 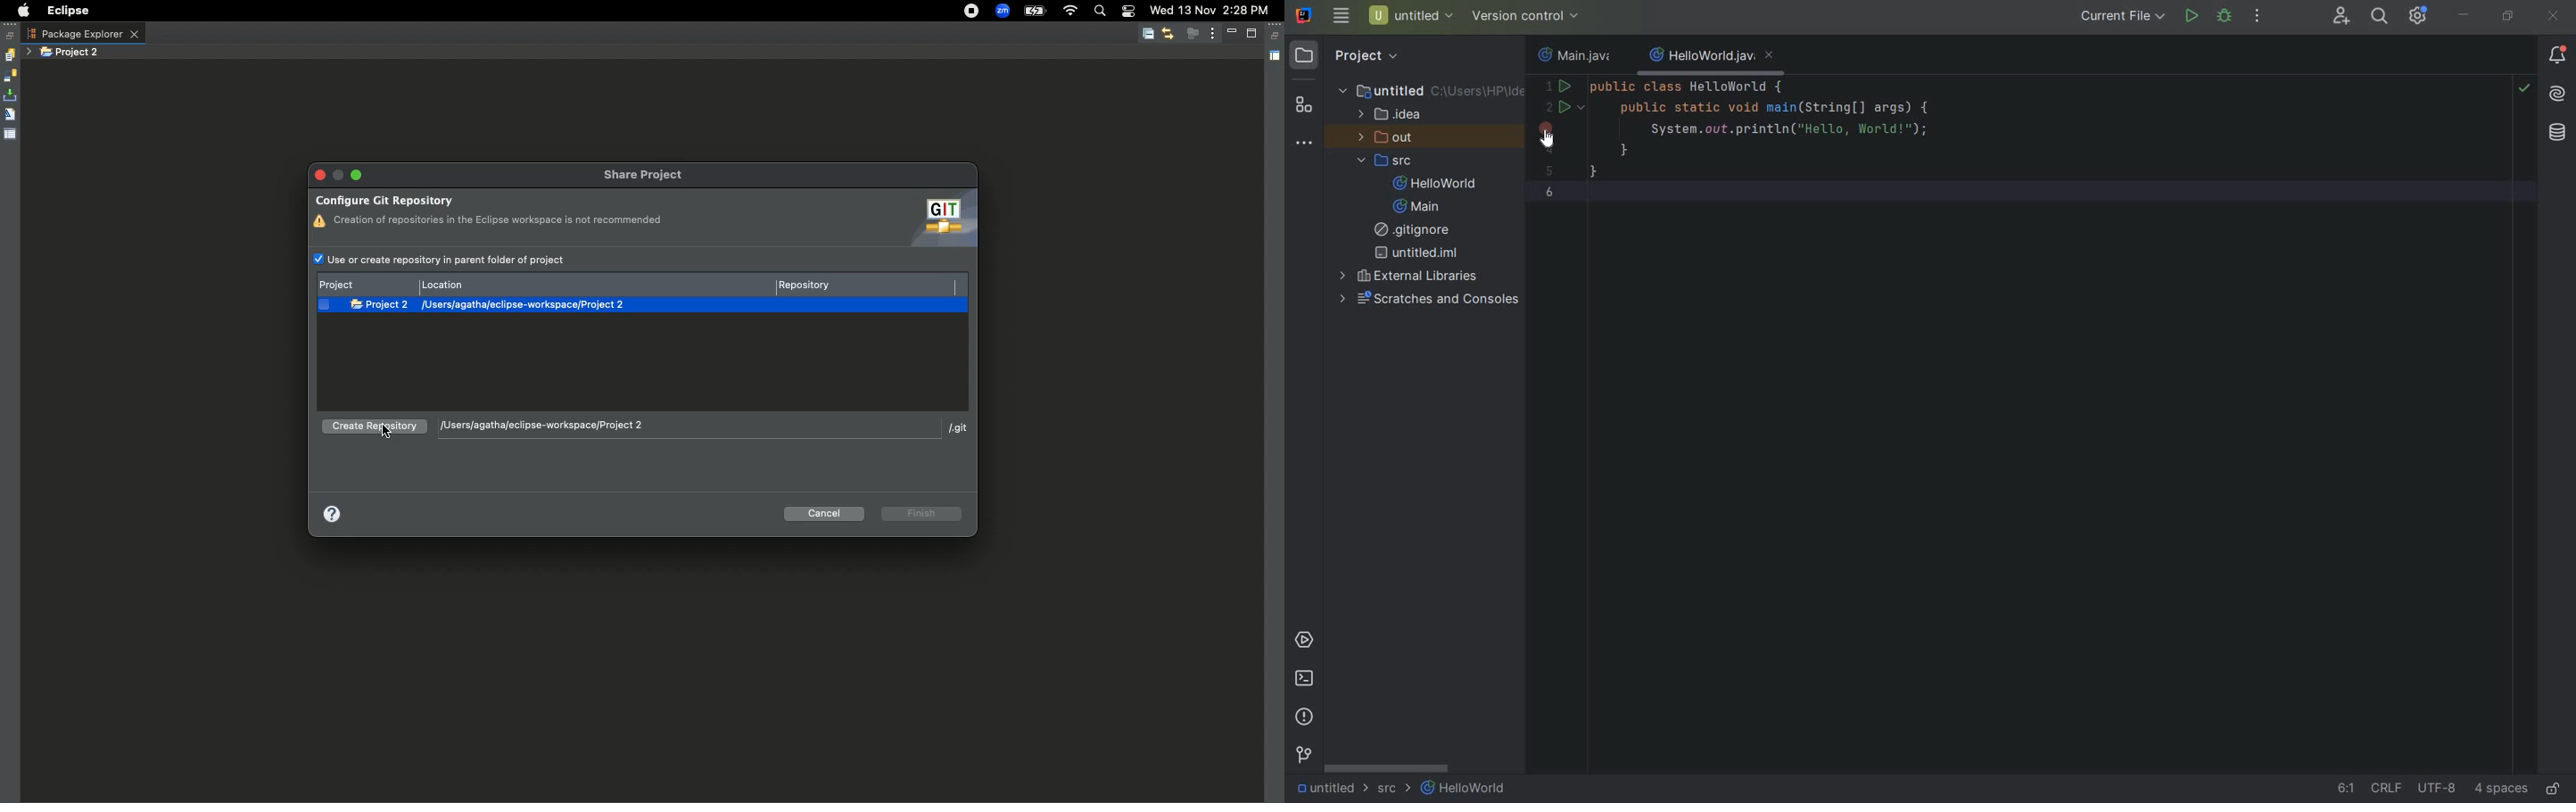 I want to click on Search, so click(x=1099, y=12).